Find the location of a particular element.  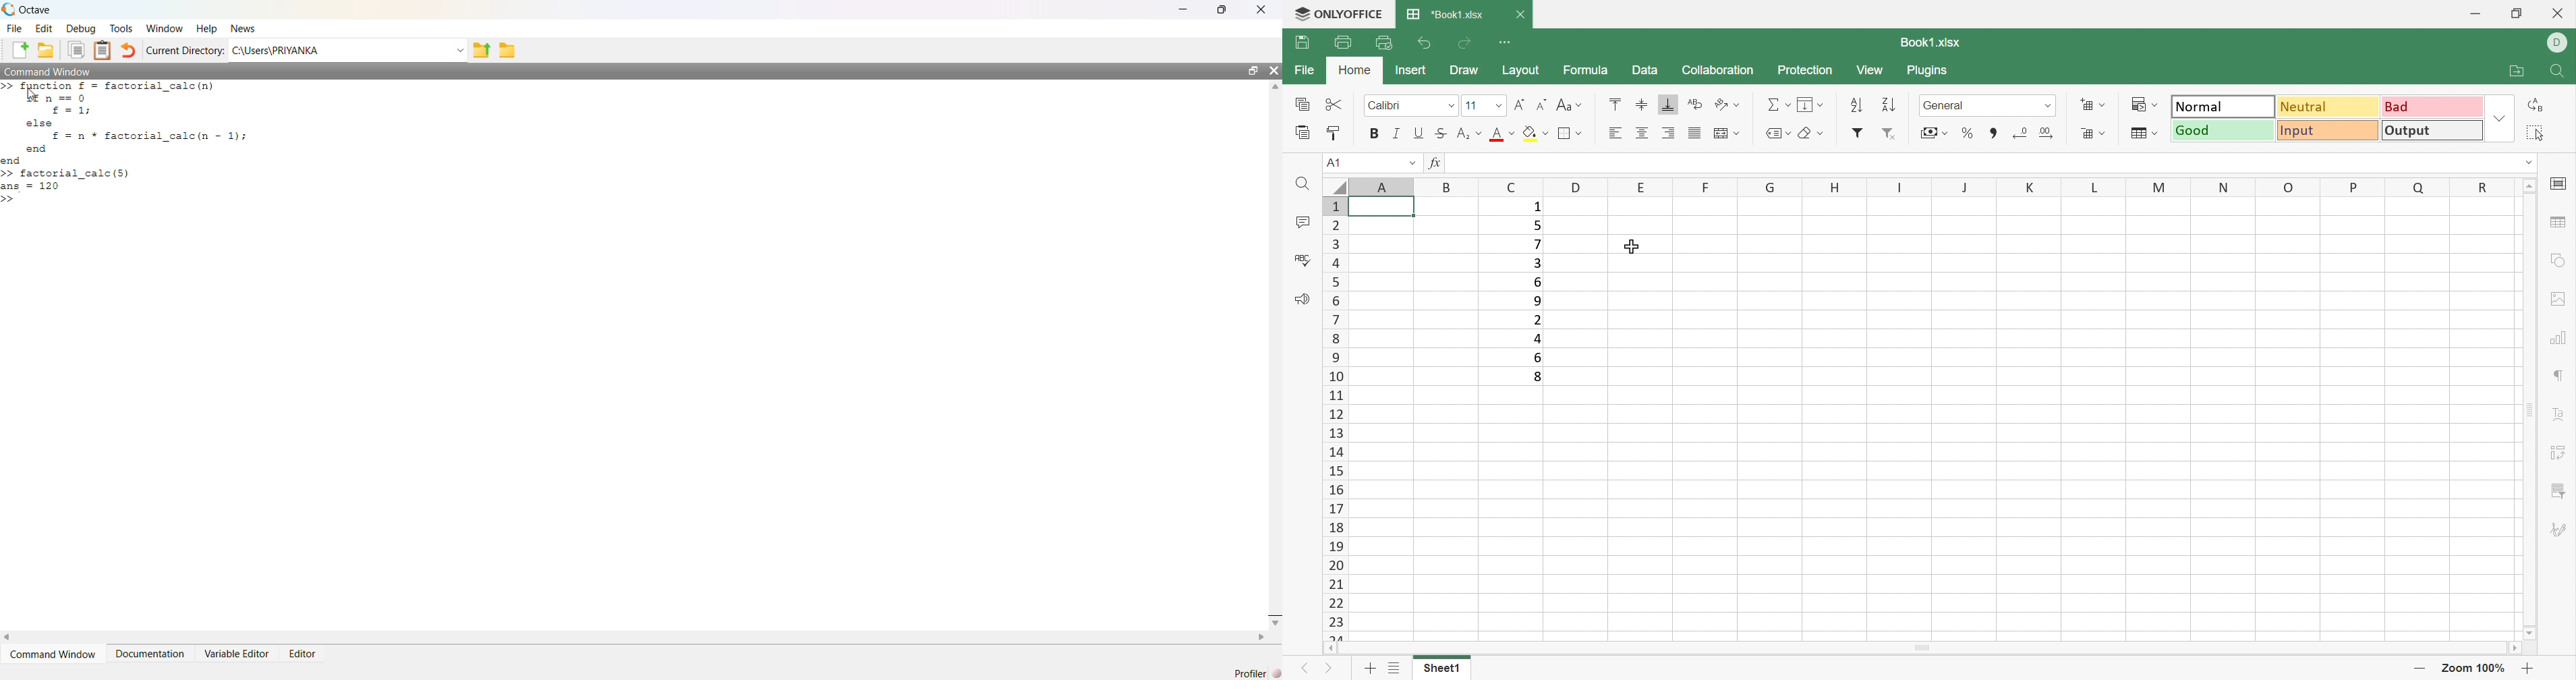

maximise is located at coordinates (1225, 8).